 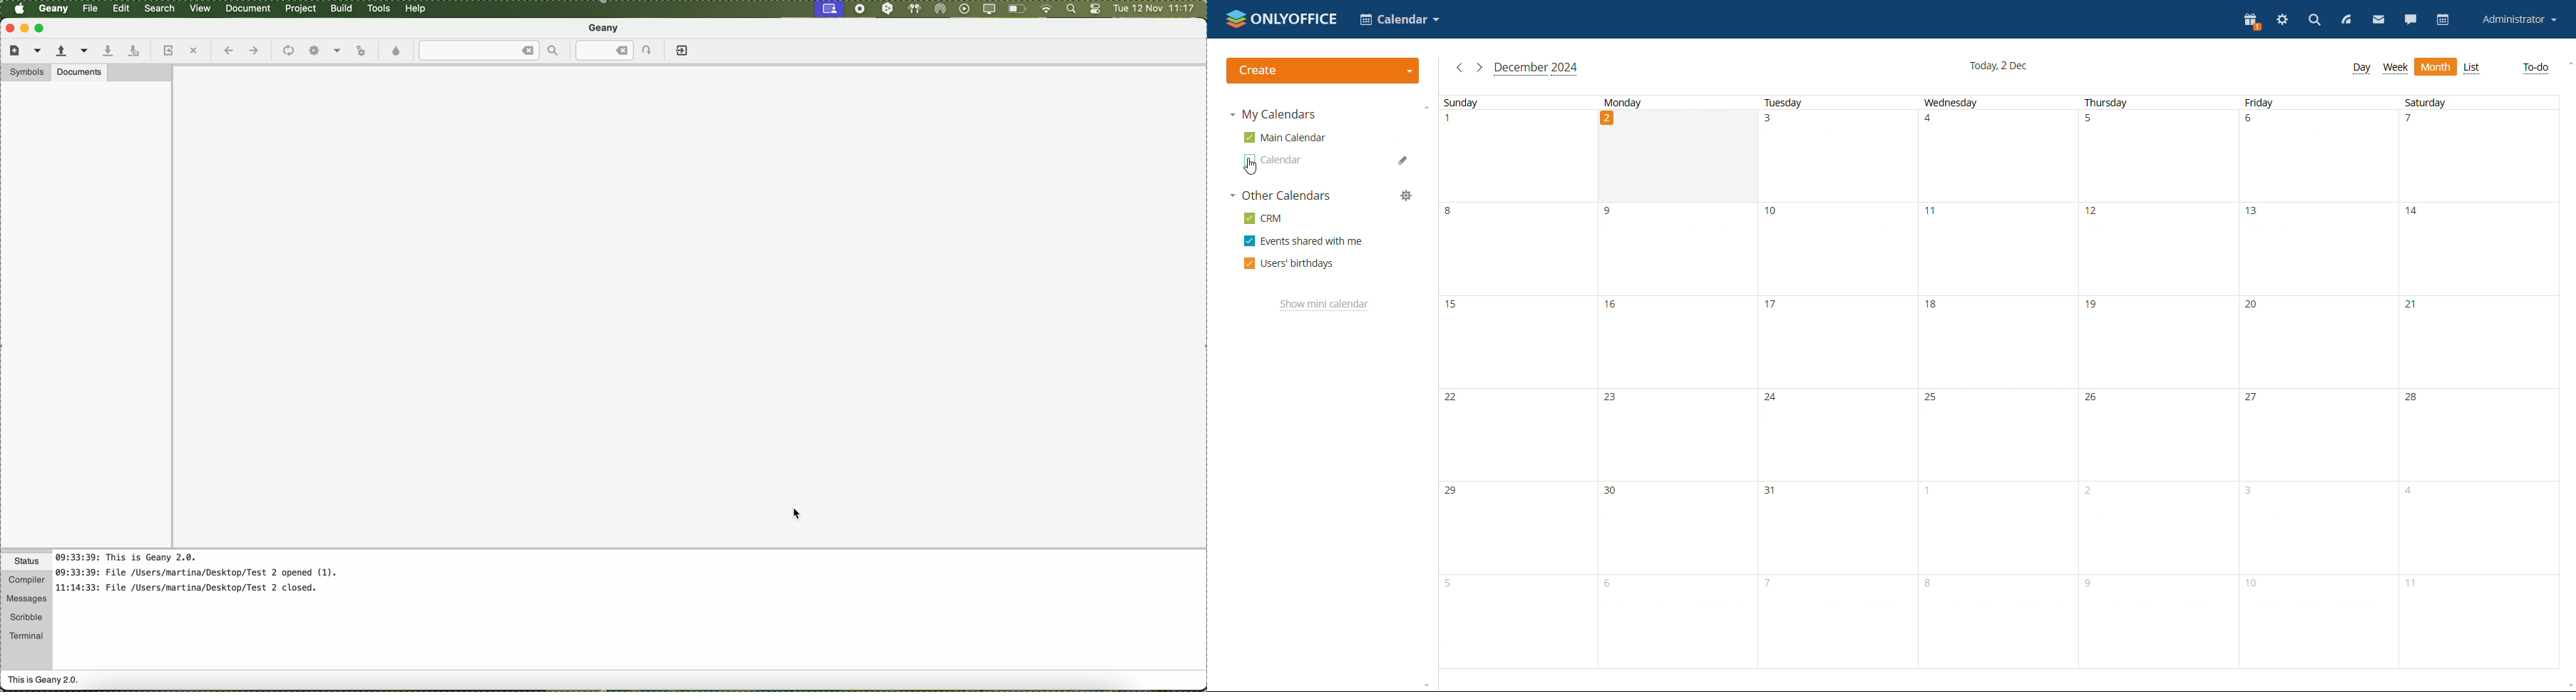 I want to click on next month, so click(x=1479, y=67).